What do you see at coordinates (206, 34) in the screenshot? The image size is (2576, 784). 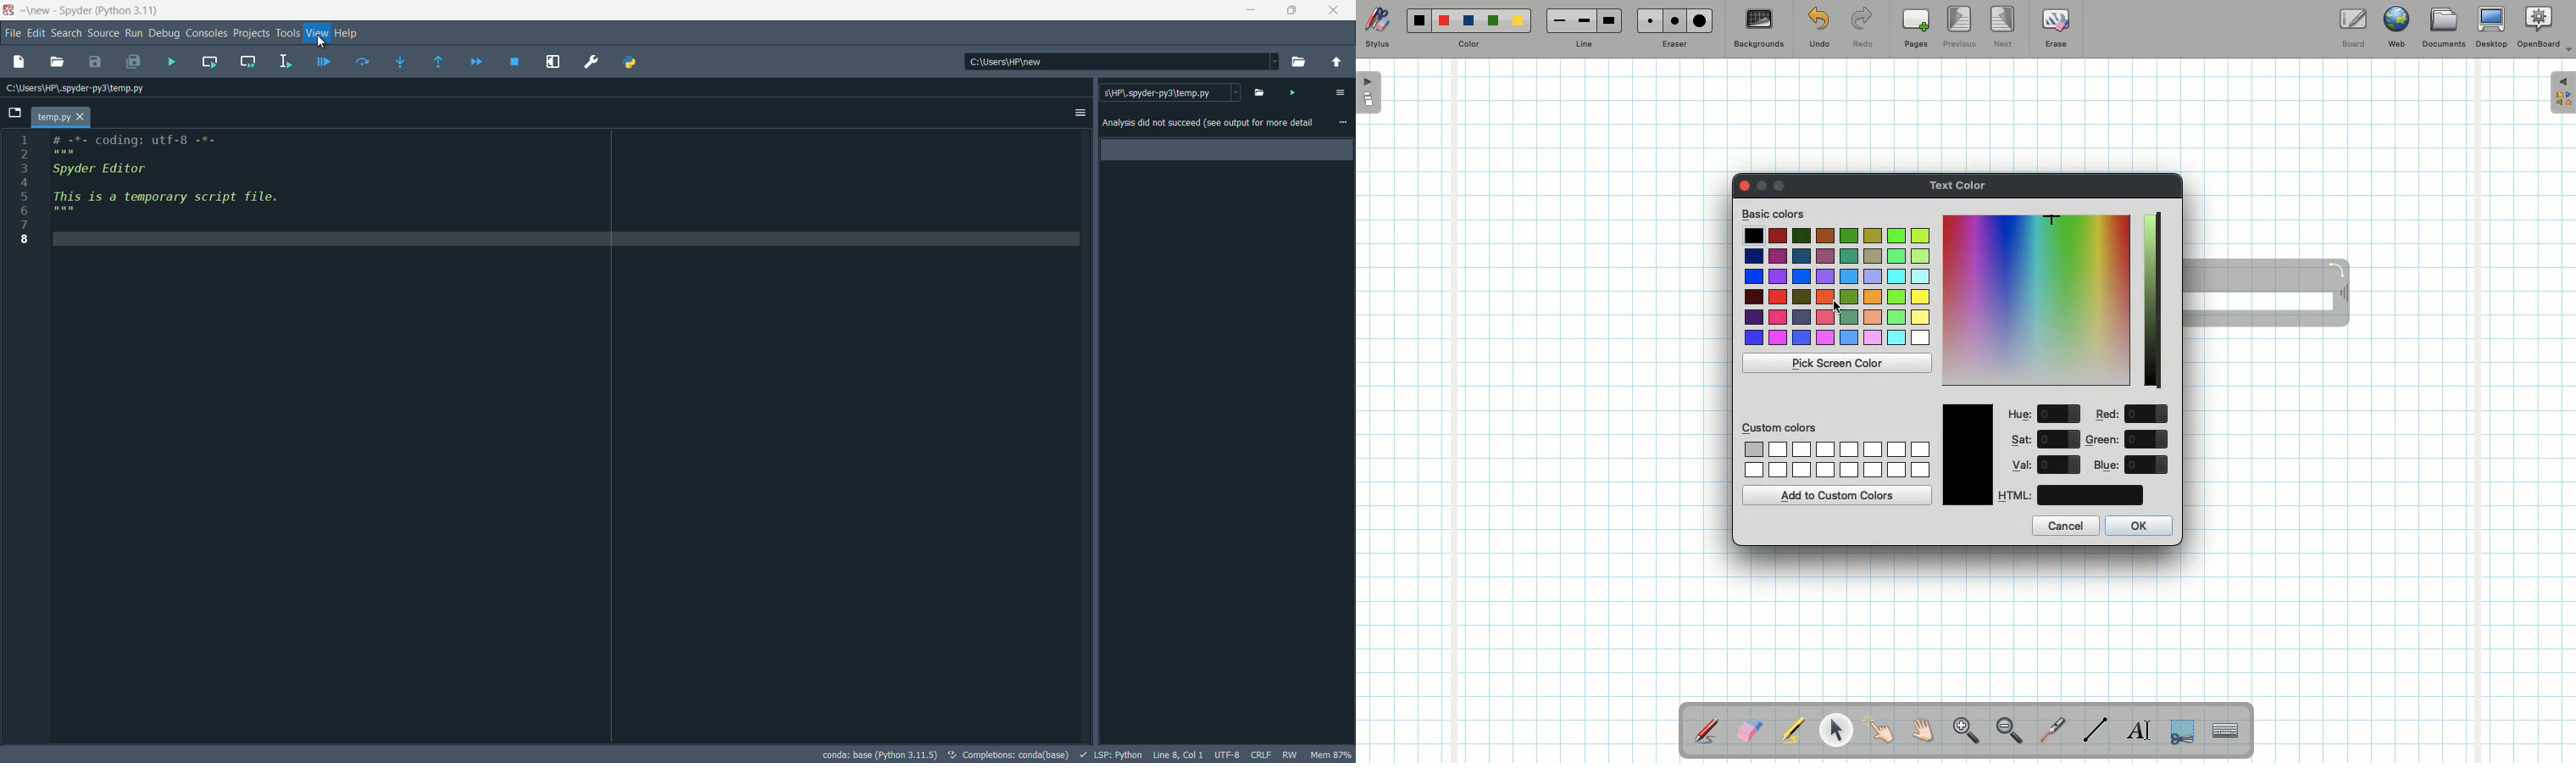 I see `consoles` at bounding box center [206, 34].